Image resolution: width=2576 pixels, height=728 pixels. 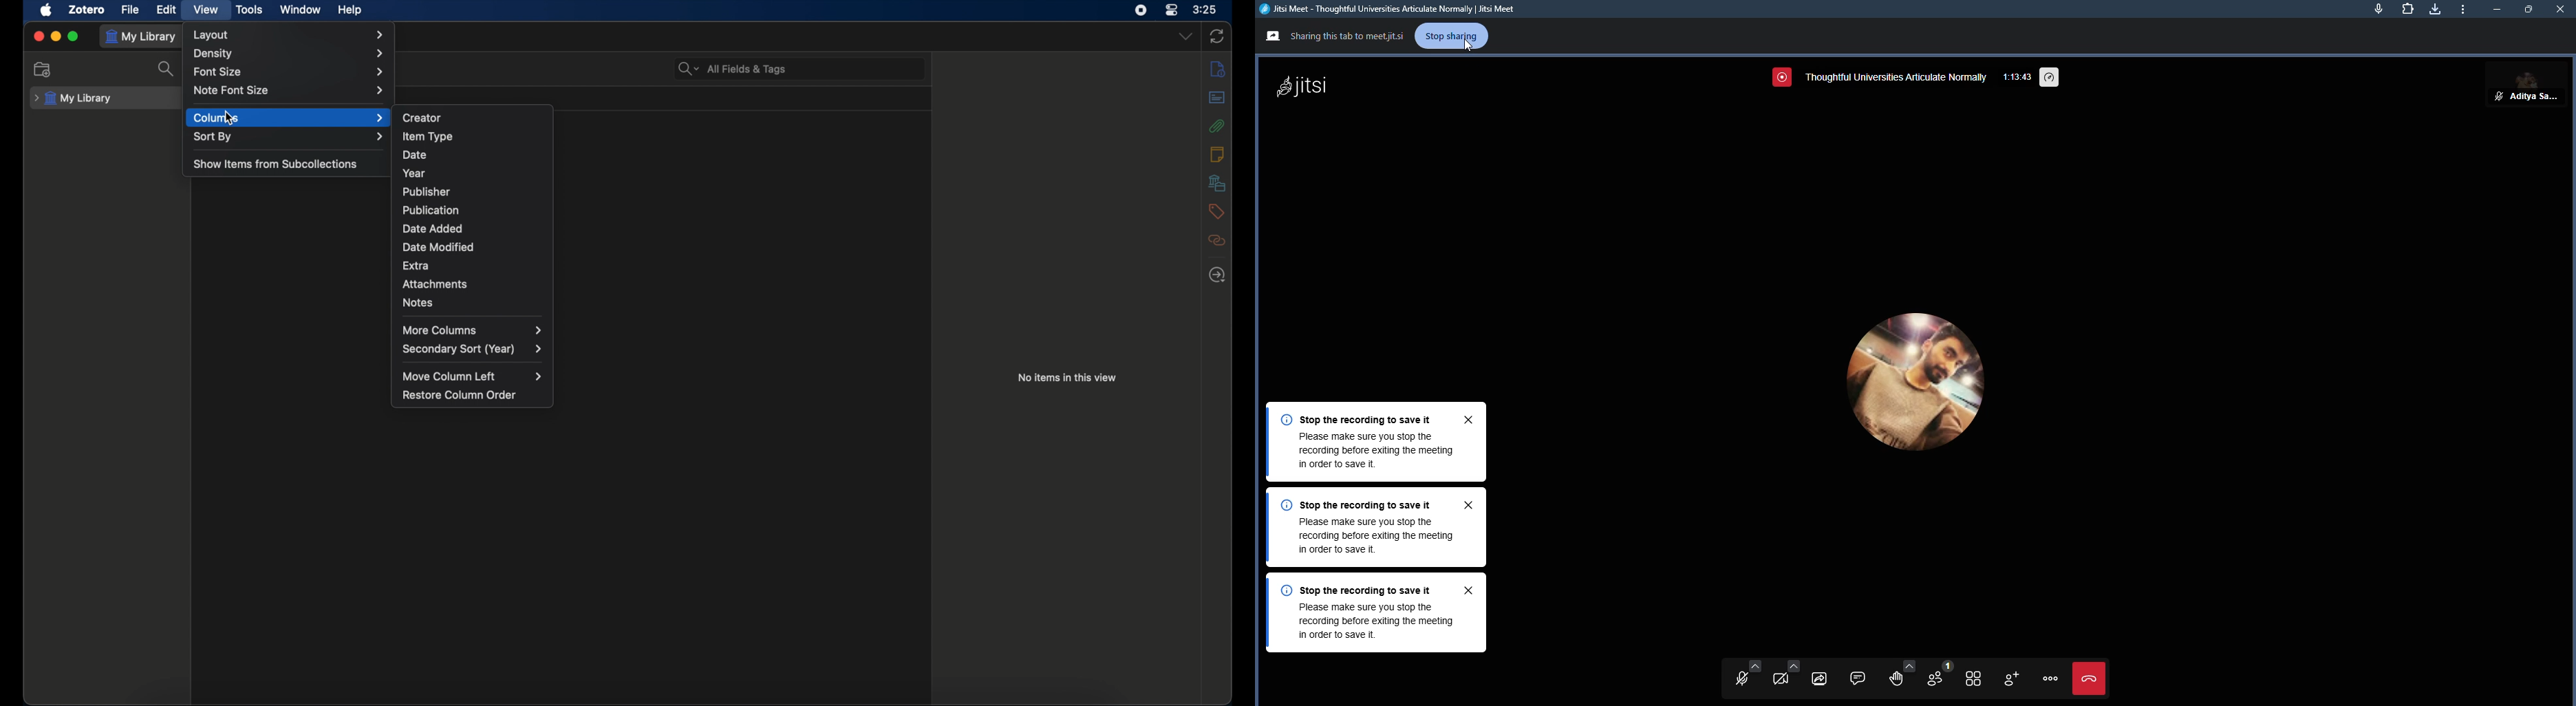 I want to click on window, so click(x=299, y=10).